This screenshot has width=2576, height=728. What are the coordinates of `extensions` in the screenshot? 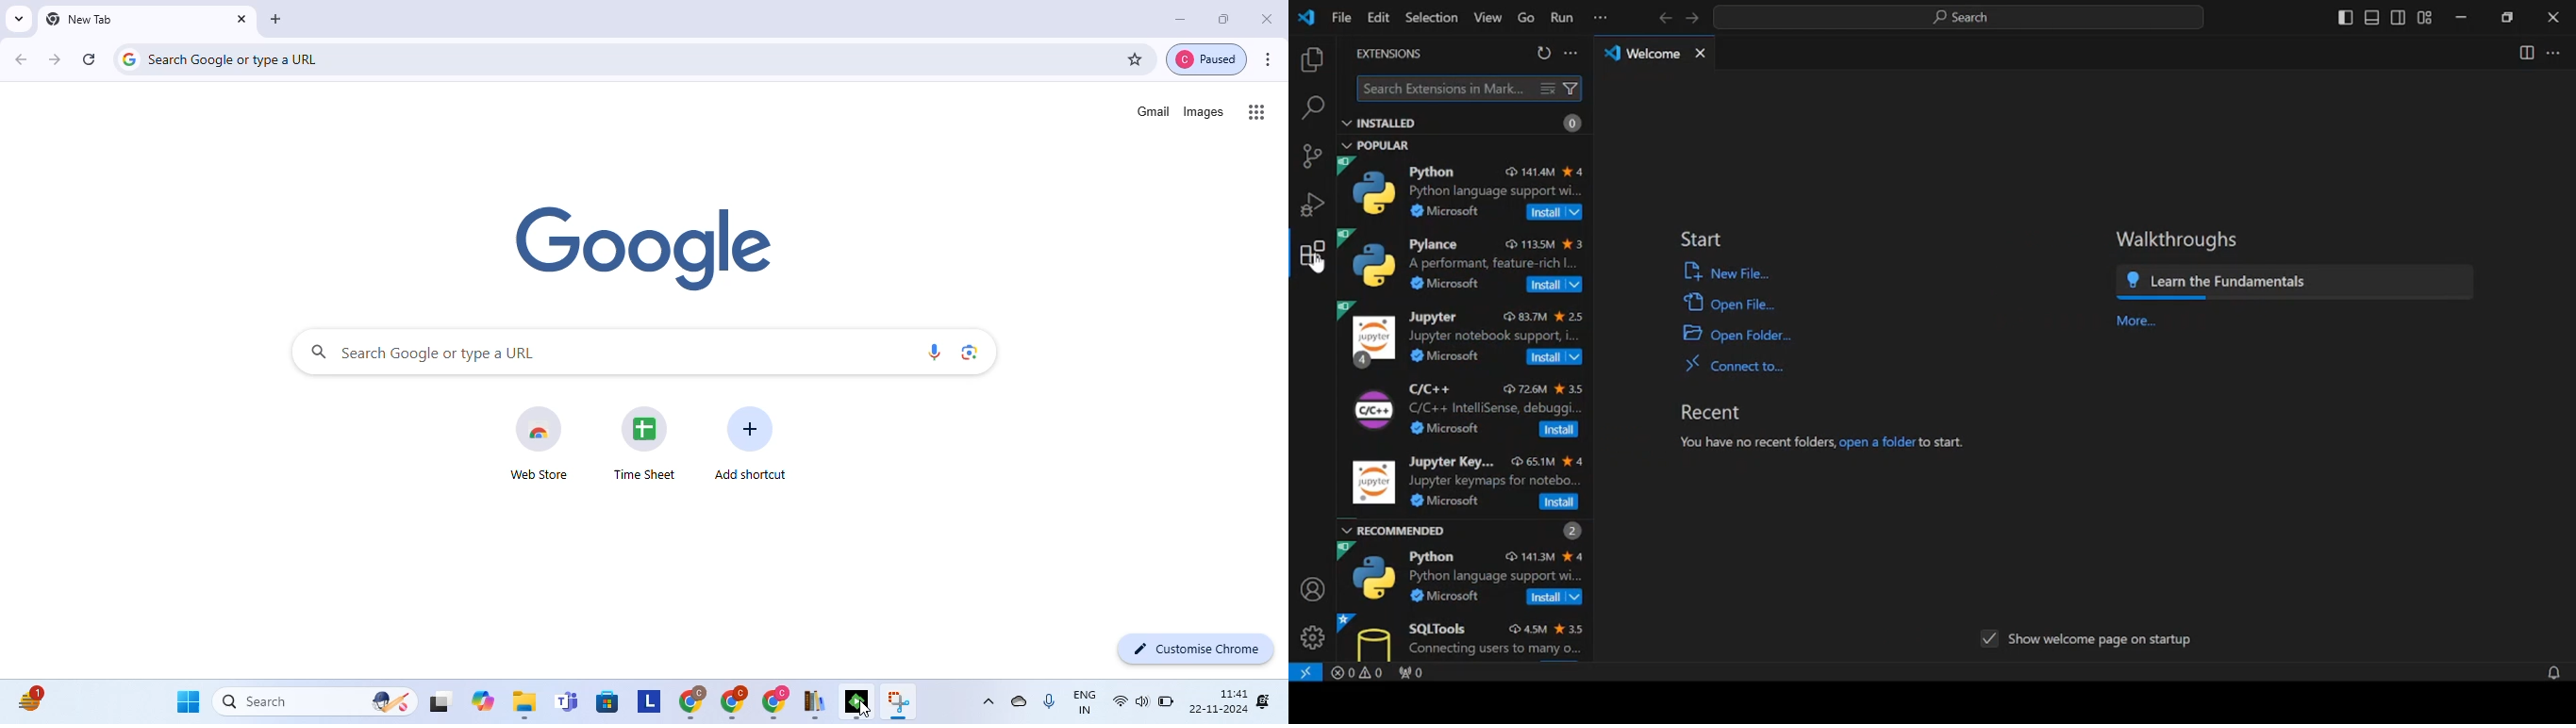 It's located at (1313, 251).